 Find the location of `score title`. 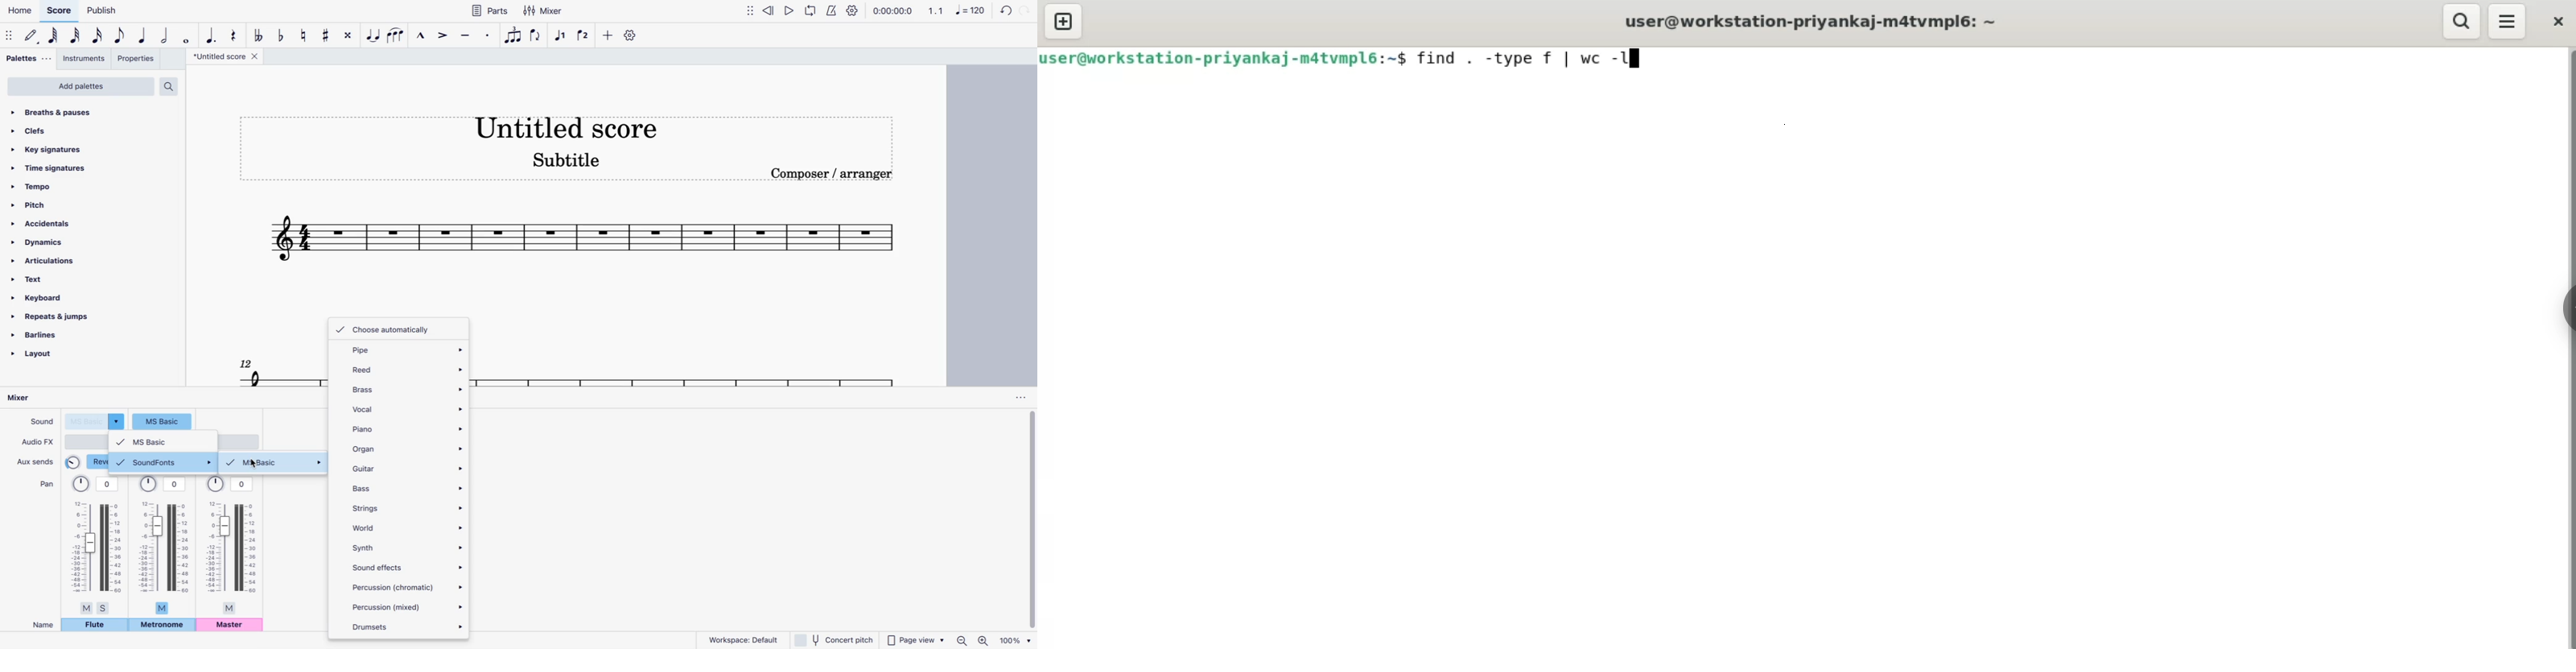

score title is located at coordinates (565, 125).